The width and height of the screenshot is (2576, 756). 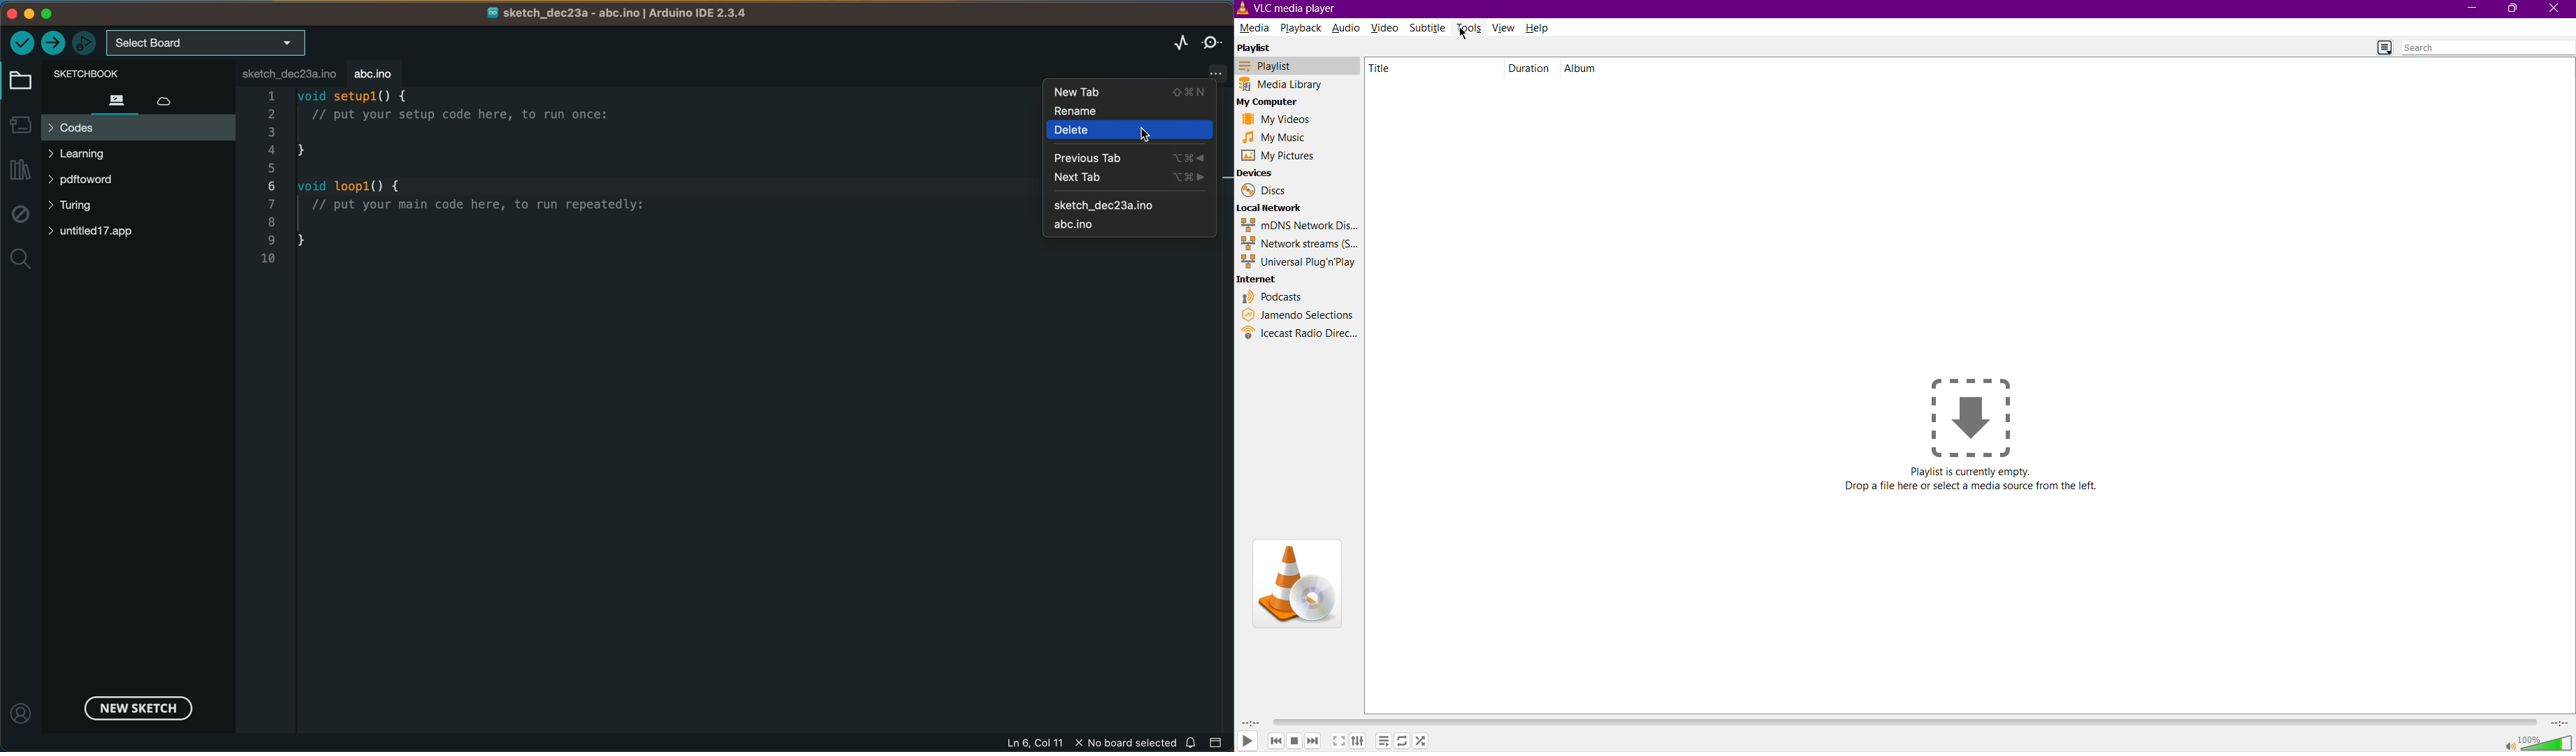 What do you see at coordinates (1970, 417) in the screenshot?
I see `Drop a file` at bounding box center [1970, 417].